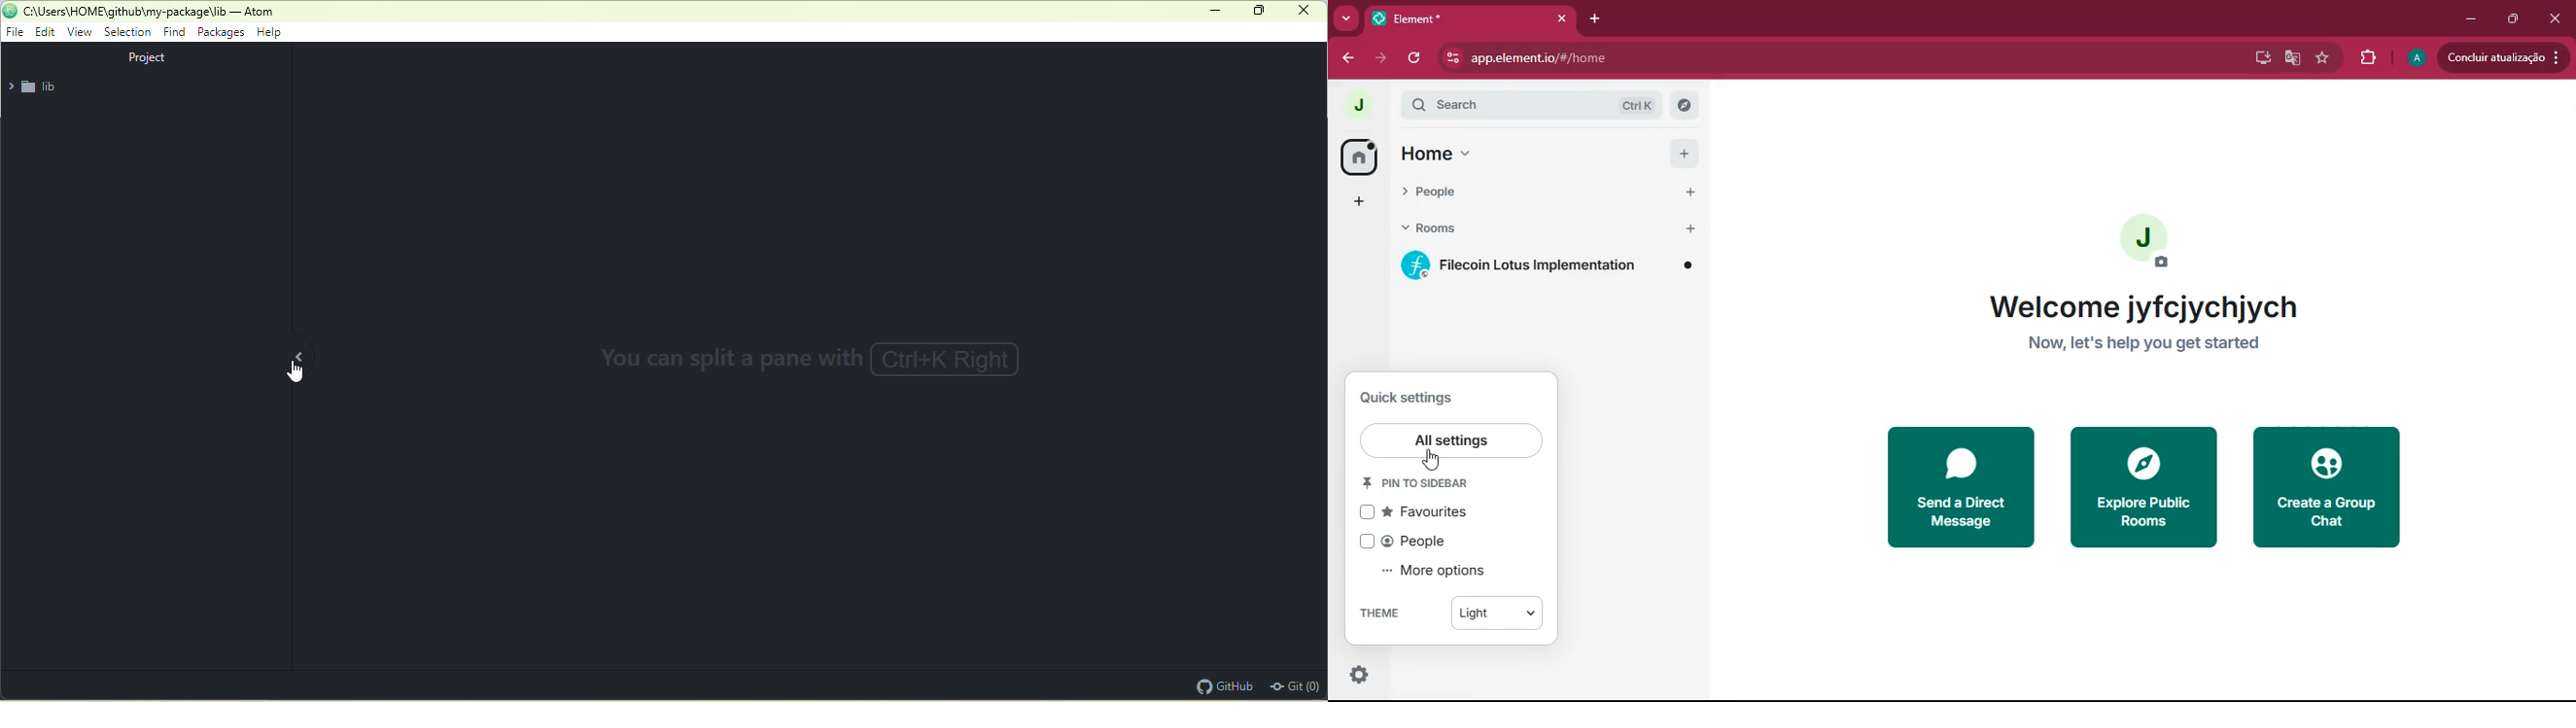 This screenshot has width=2576, height=728. Describe the element at coordinates (1362, 202) in the screenshot. I see `add` at that location.